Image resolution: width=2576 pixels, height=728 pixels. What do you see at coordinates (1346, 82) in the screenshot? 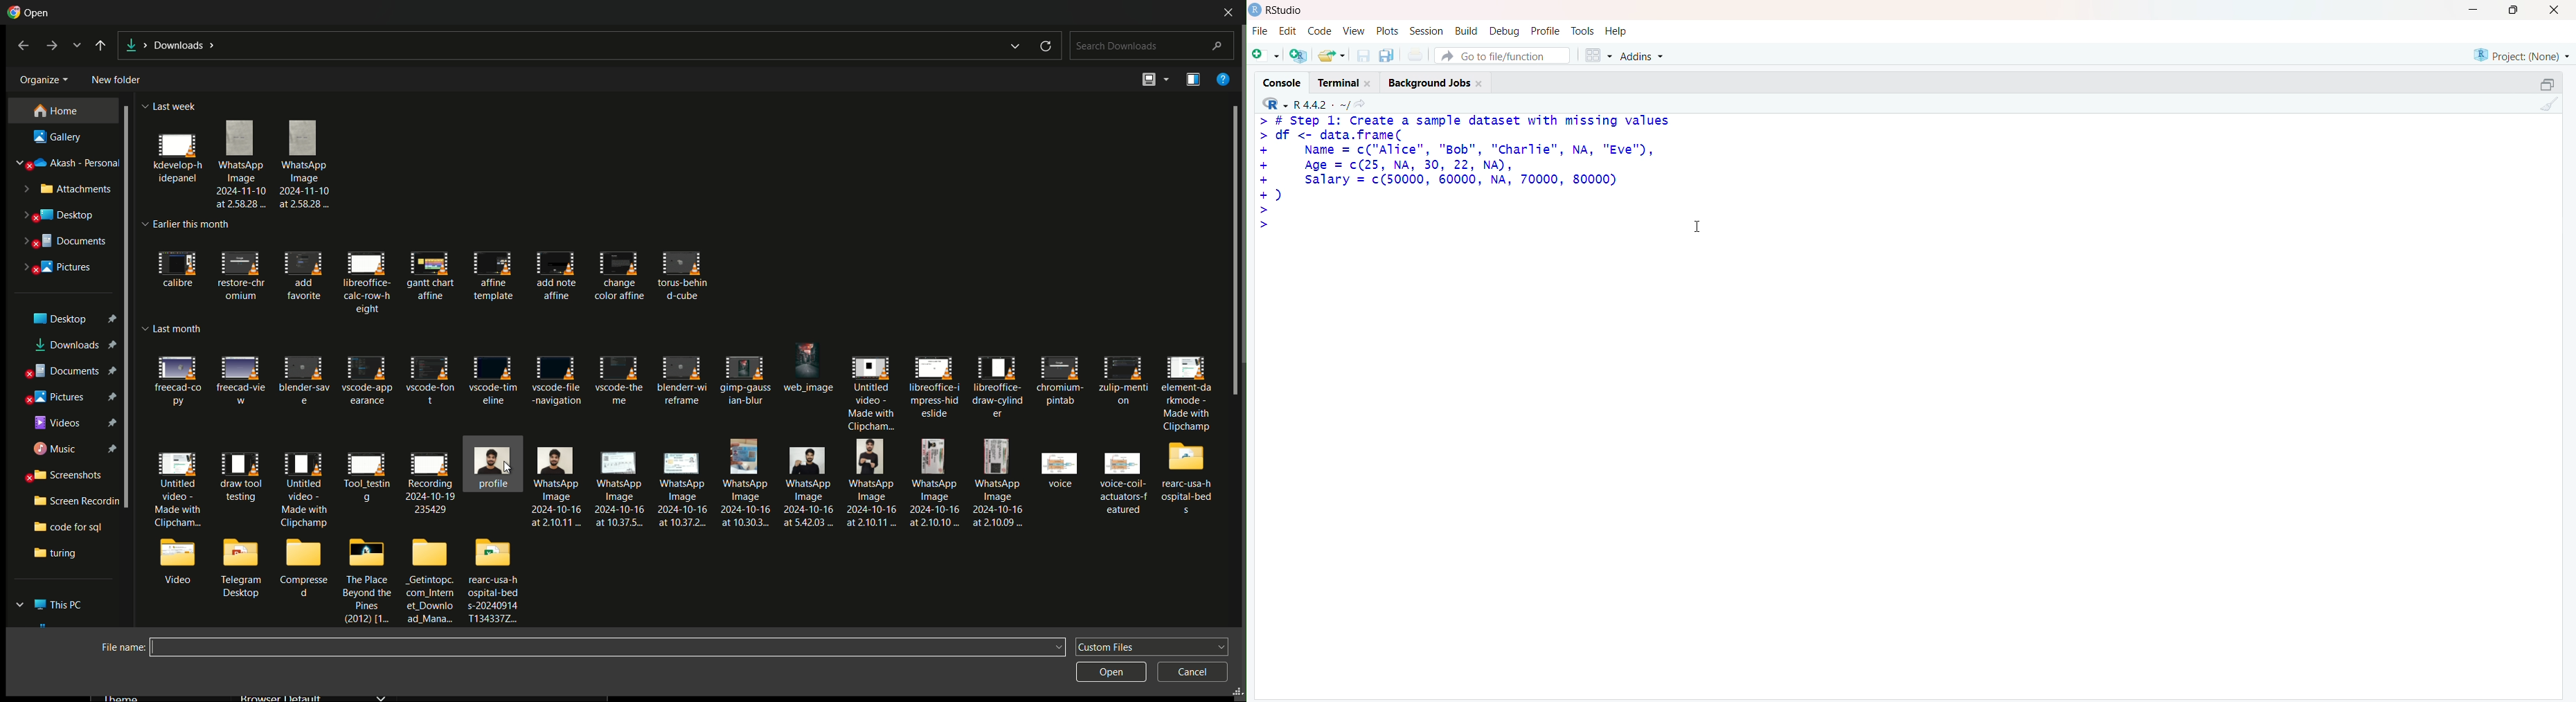
I see `Terminal` at bounding box center [1346, 82].